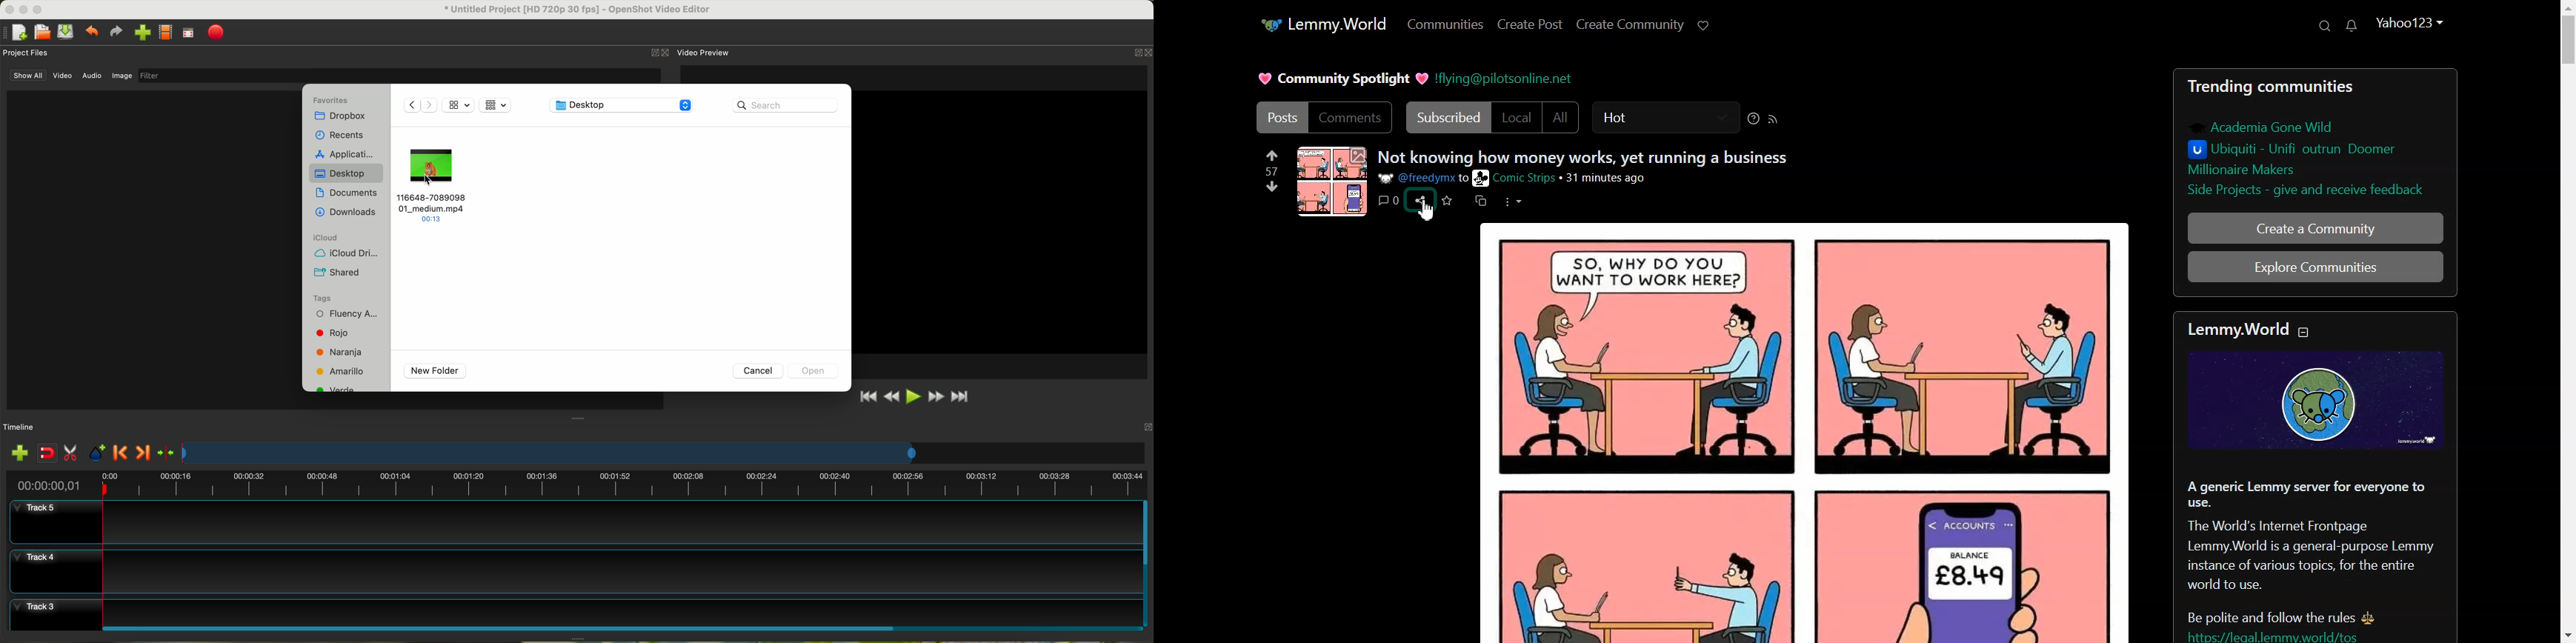 The image size is (2576, 644). I want to click on minimize program, so click(24, 10).